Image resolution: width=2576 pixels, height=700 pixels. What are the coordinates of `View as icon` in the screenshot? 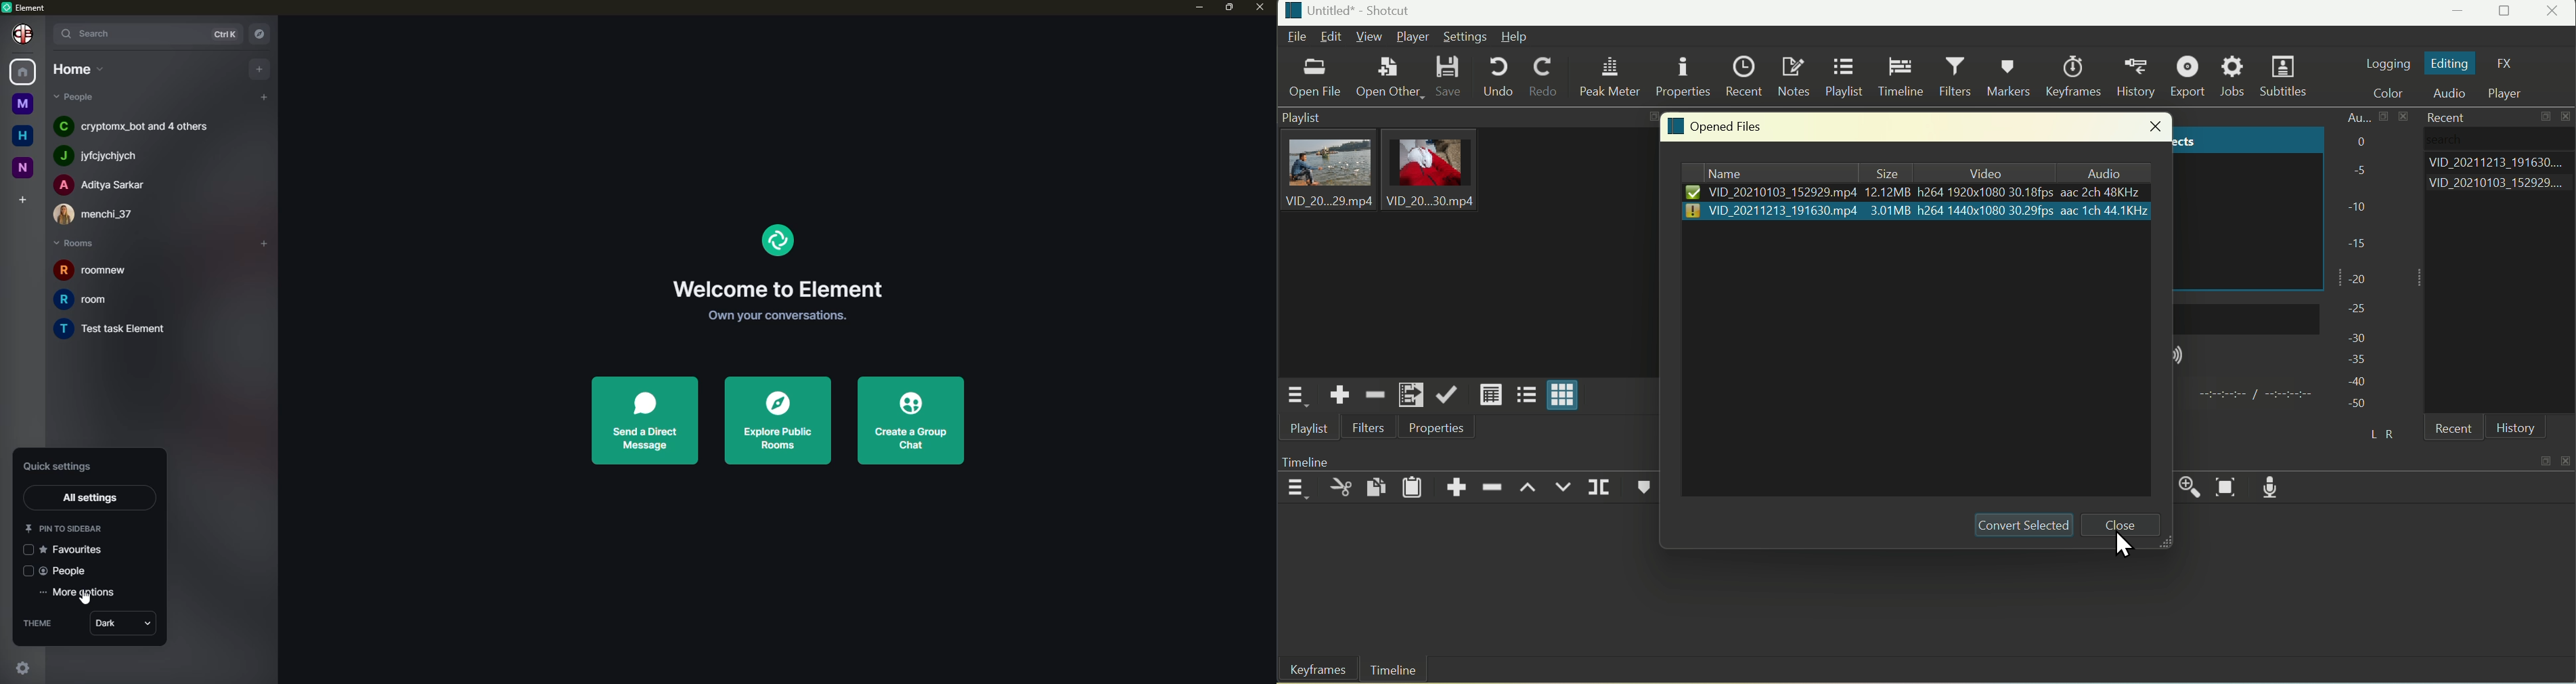 It's located at (1564, 397).